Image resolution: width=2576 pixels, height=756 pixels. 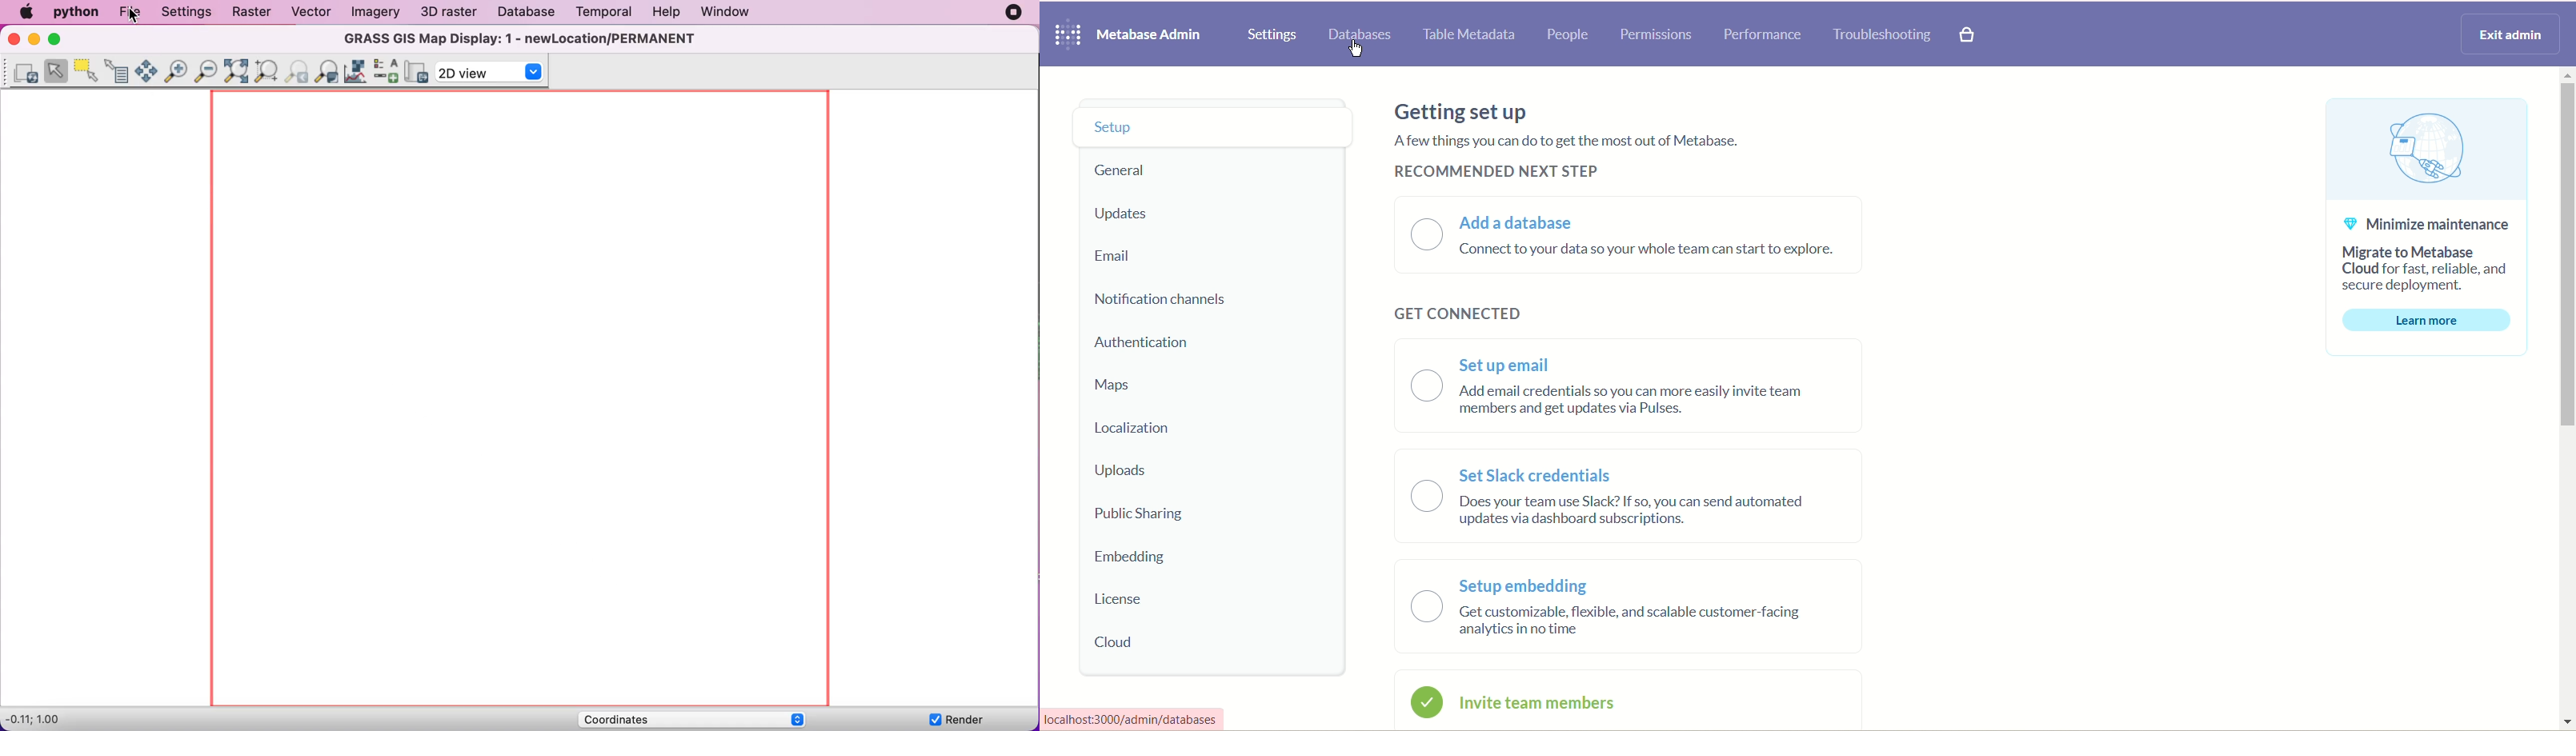 I want to click on settings, so click(x=1273, y=34).